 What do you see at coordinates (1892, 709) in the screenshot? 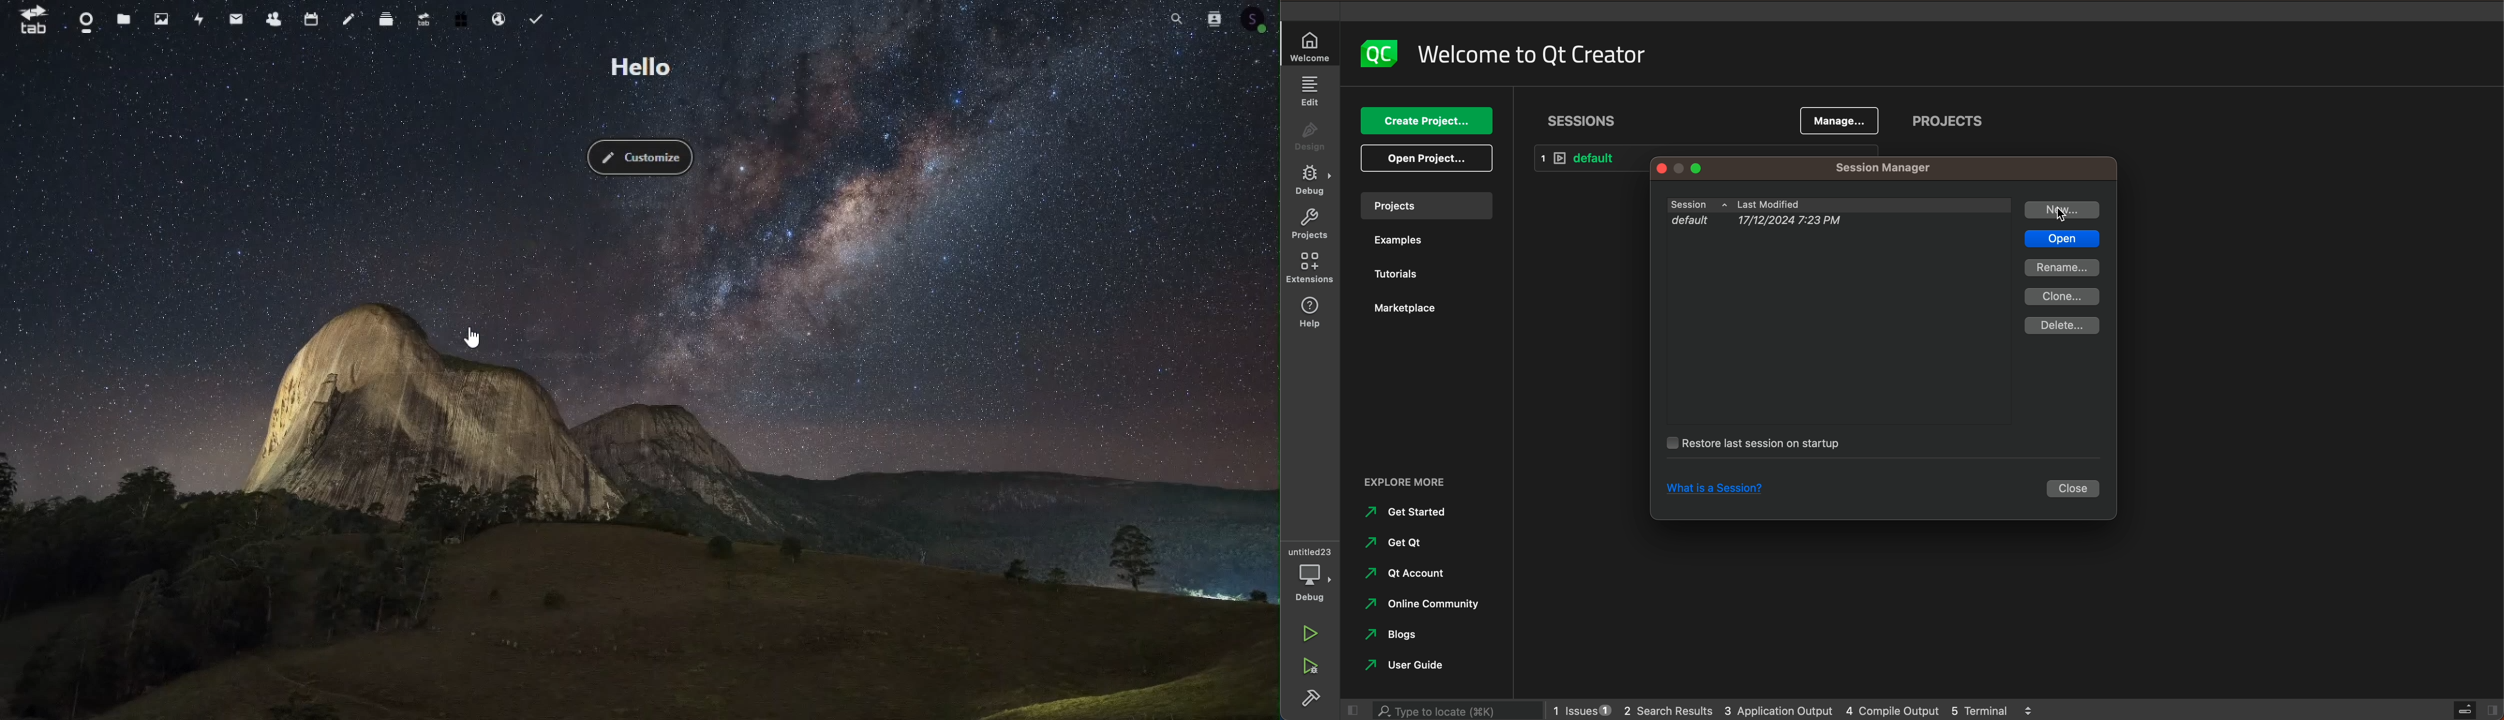
I see `compile output` at bounding box center [1892, 709].